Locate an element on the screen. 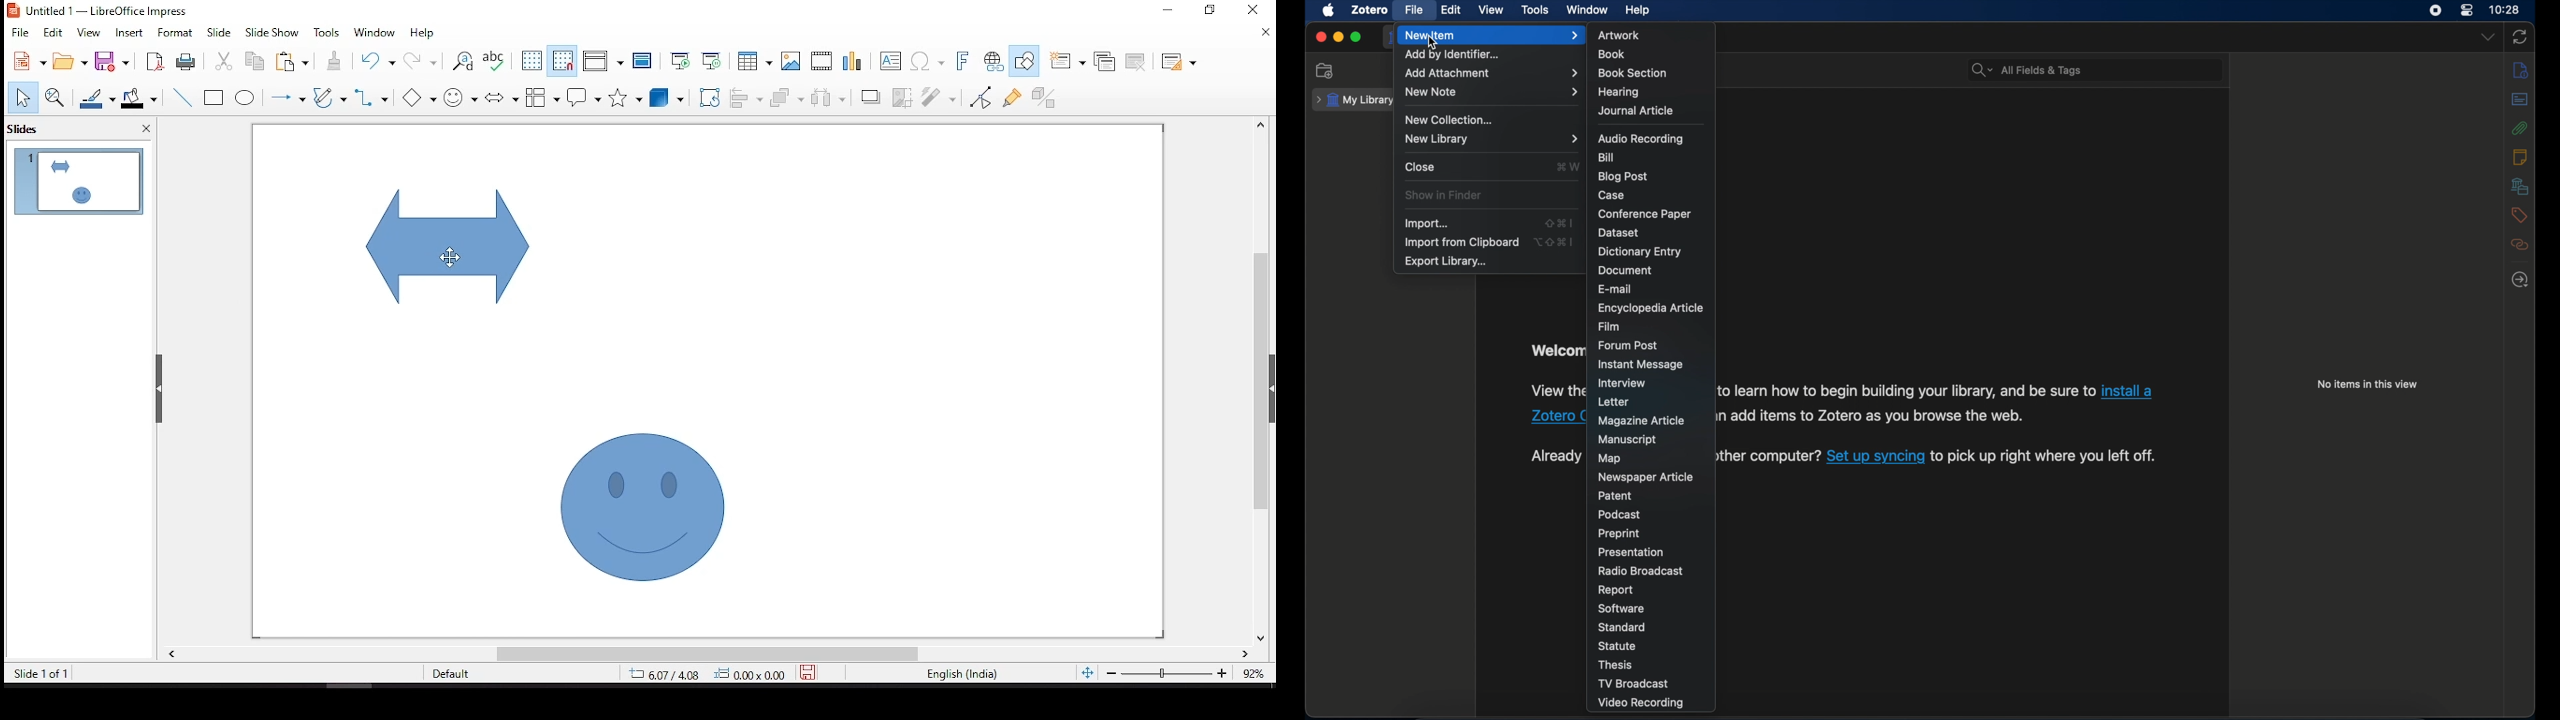 Image resolution: width=2576 pixels, height=728 pixels. link is located at coordinates (2127, 391).